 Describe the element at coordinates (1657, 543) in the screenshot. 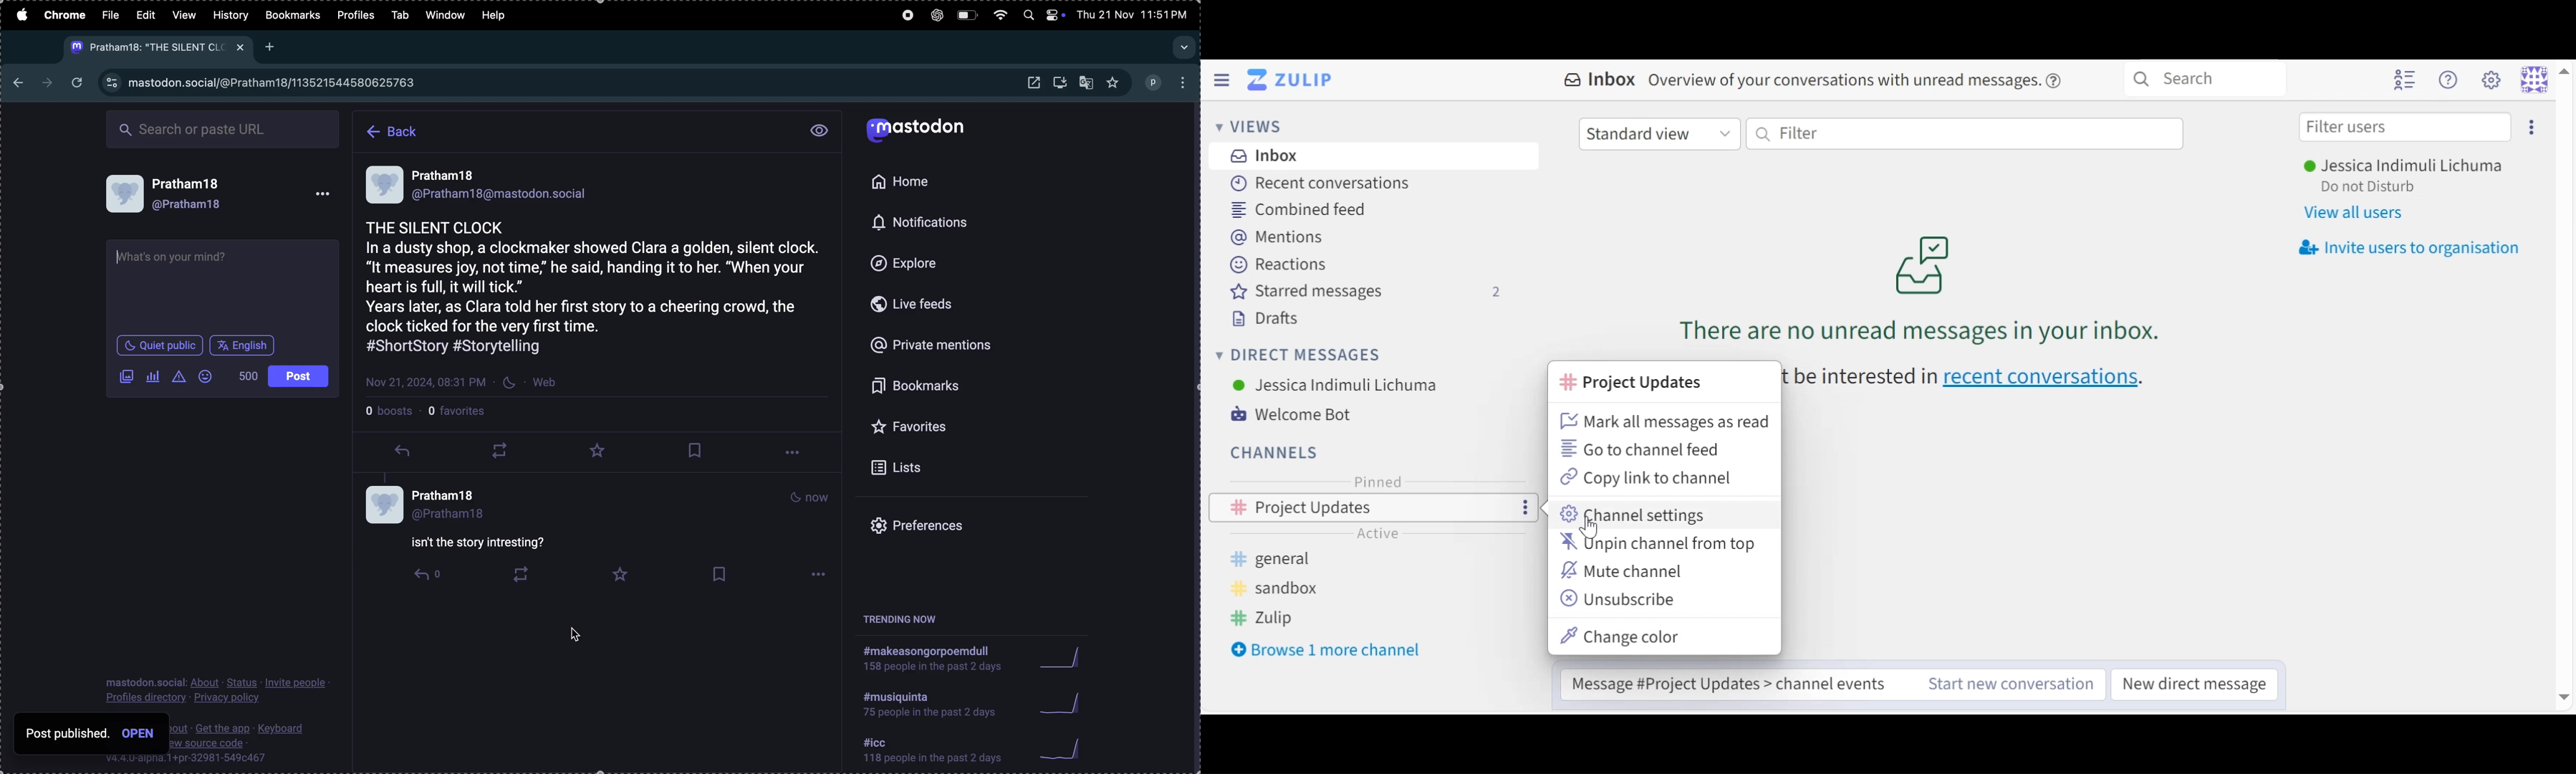

I see `Unpin channel from top` at that location.